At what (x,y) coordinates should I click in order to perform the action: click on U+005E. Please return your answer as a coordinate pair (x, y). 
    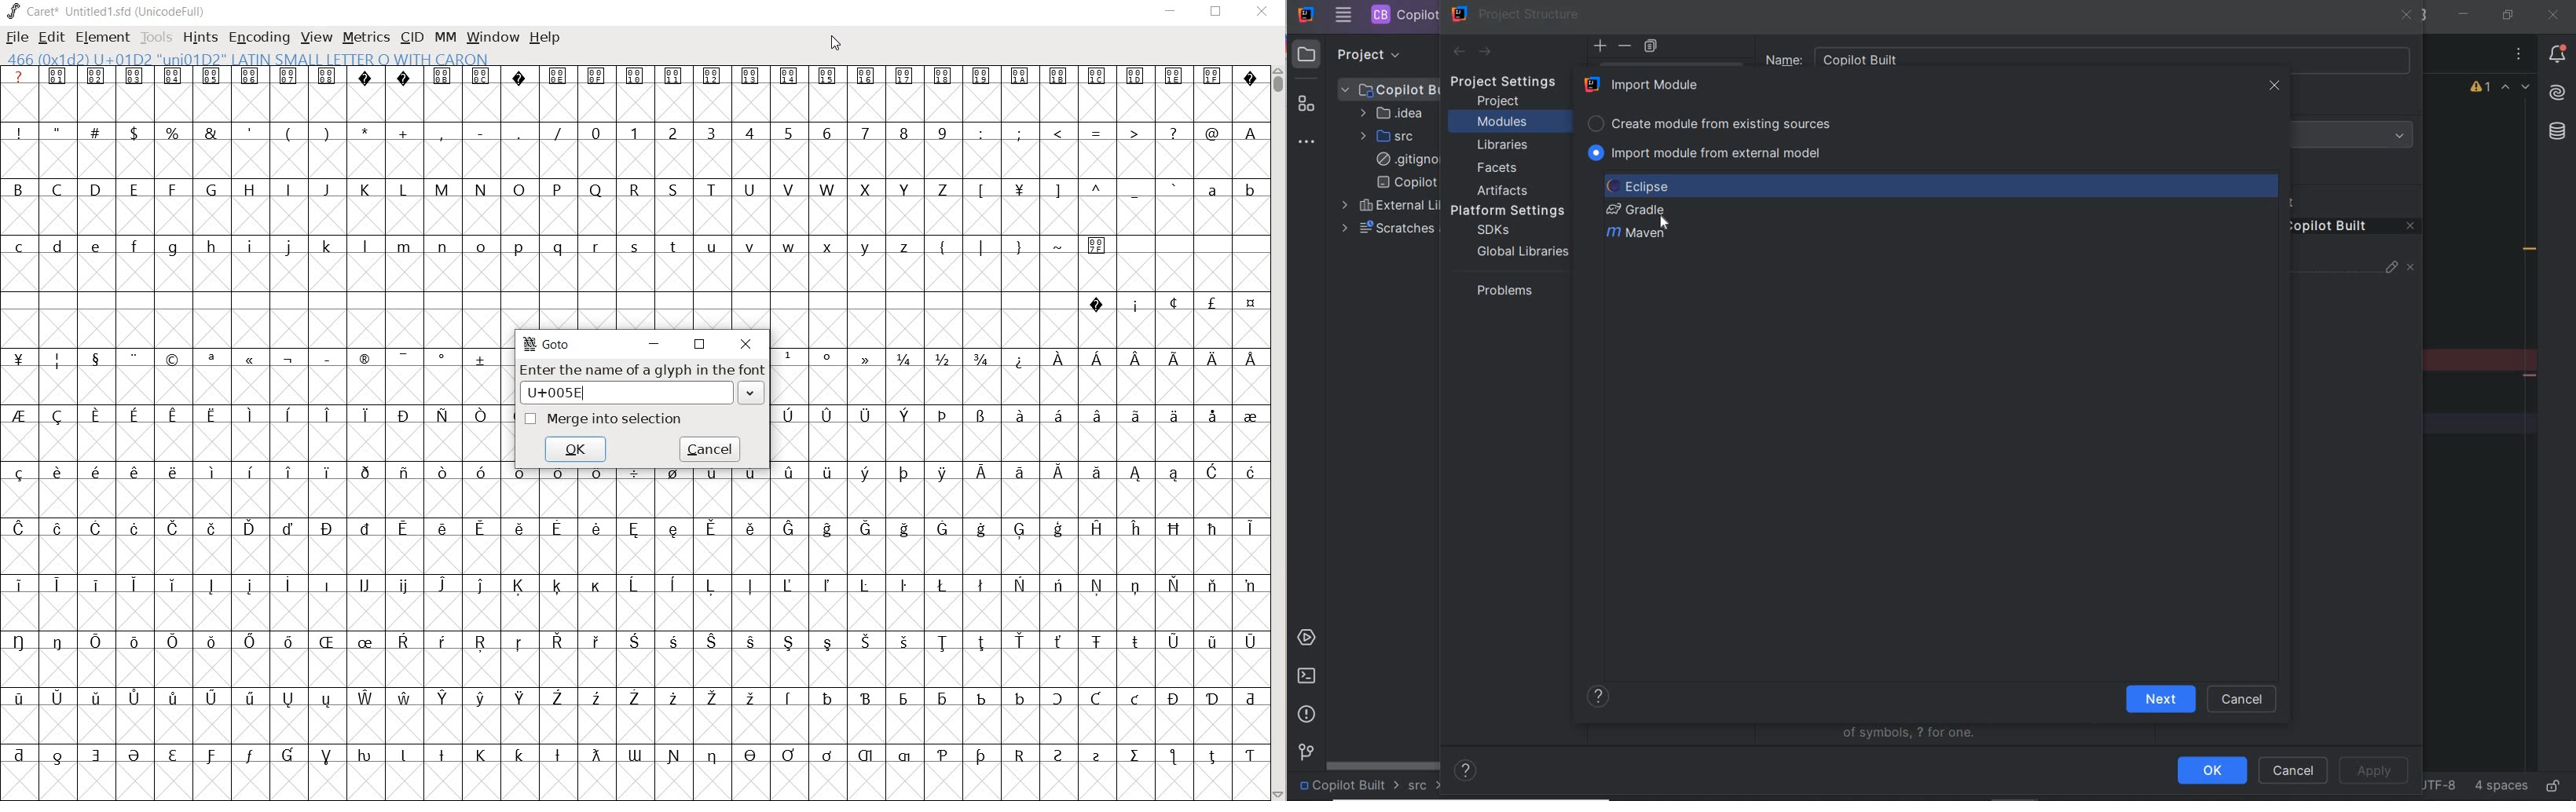
    Looking at the image, I should click on (645, 393).